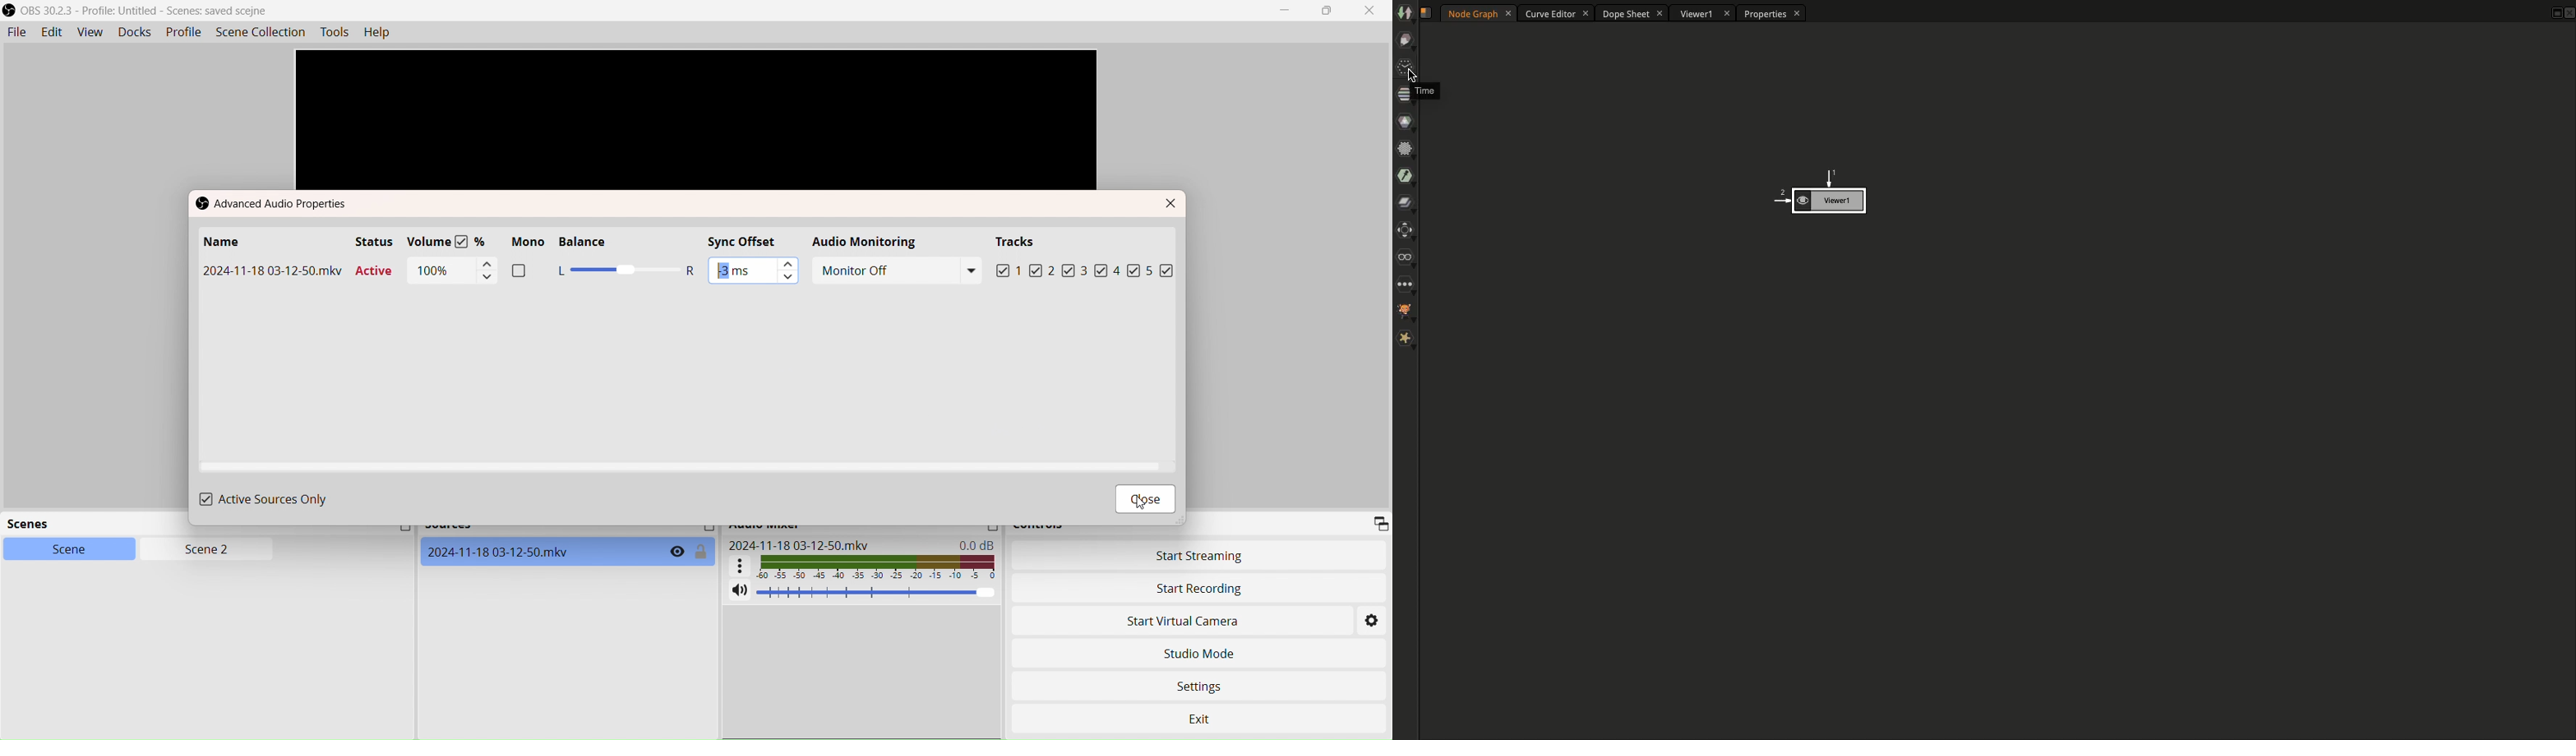  Describe the element at coordinates (1093, 271) in the screenshot. I see `3` at that location.